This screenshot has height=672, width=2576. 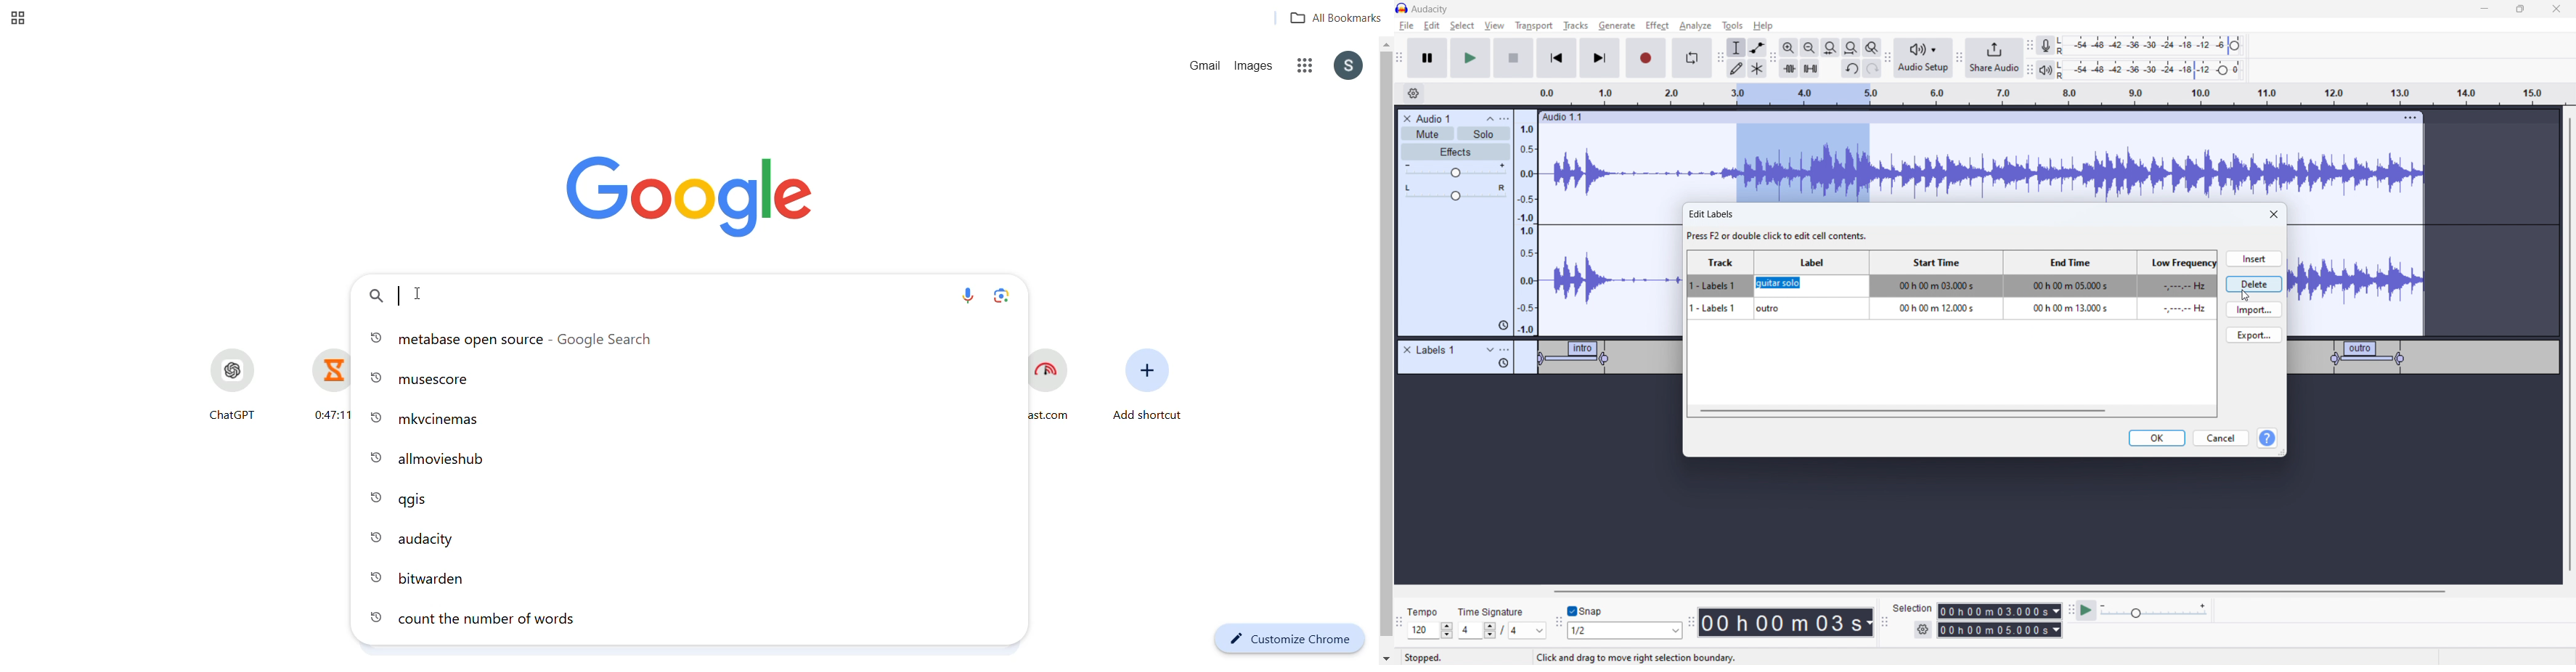 I want to click on edit labels, so click(x=1780, y=226).